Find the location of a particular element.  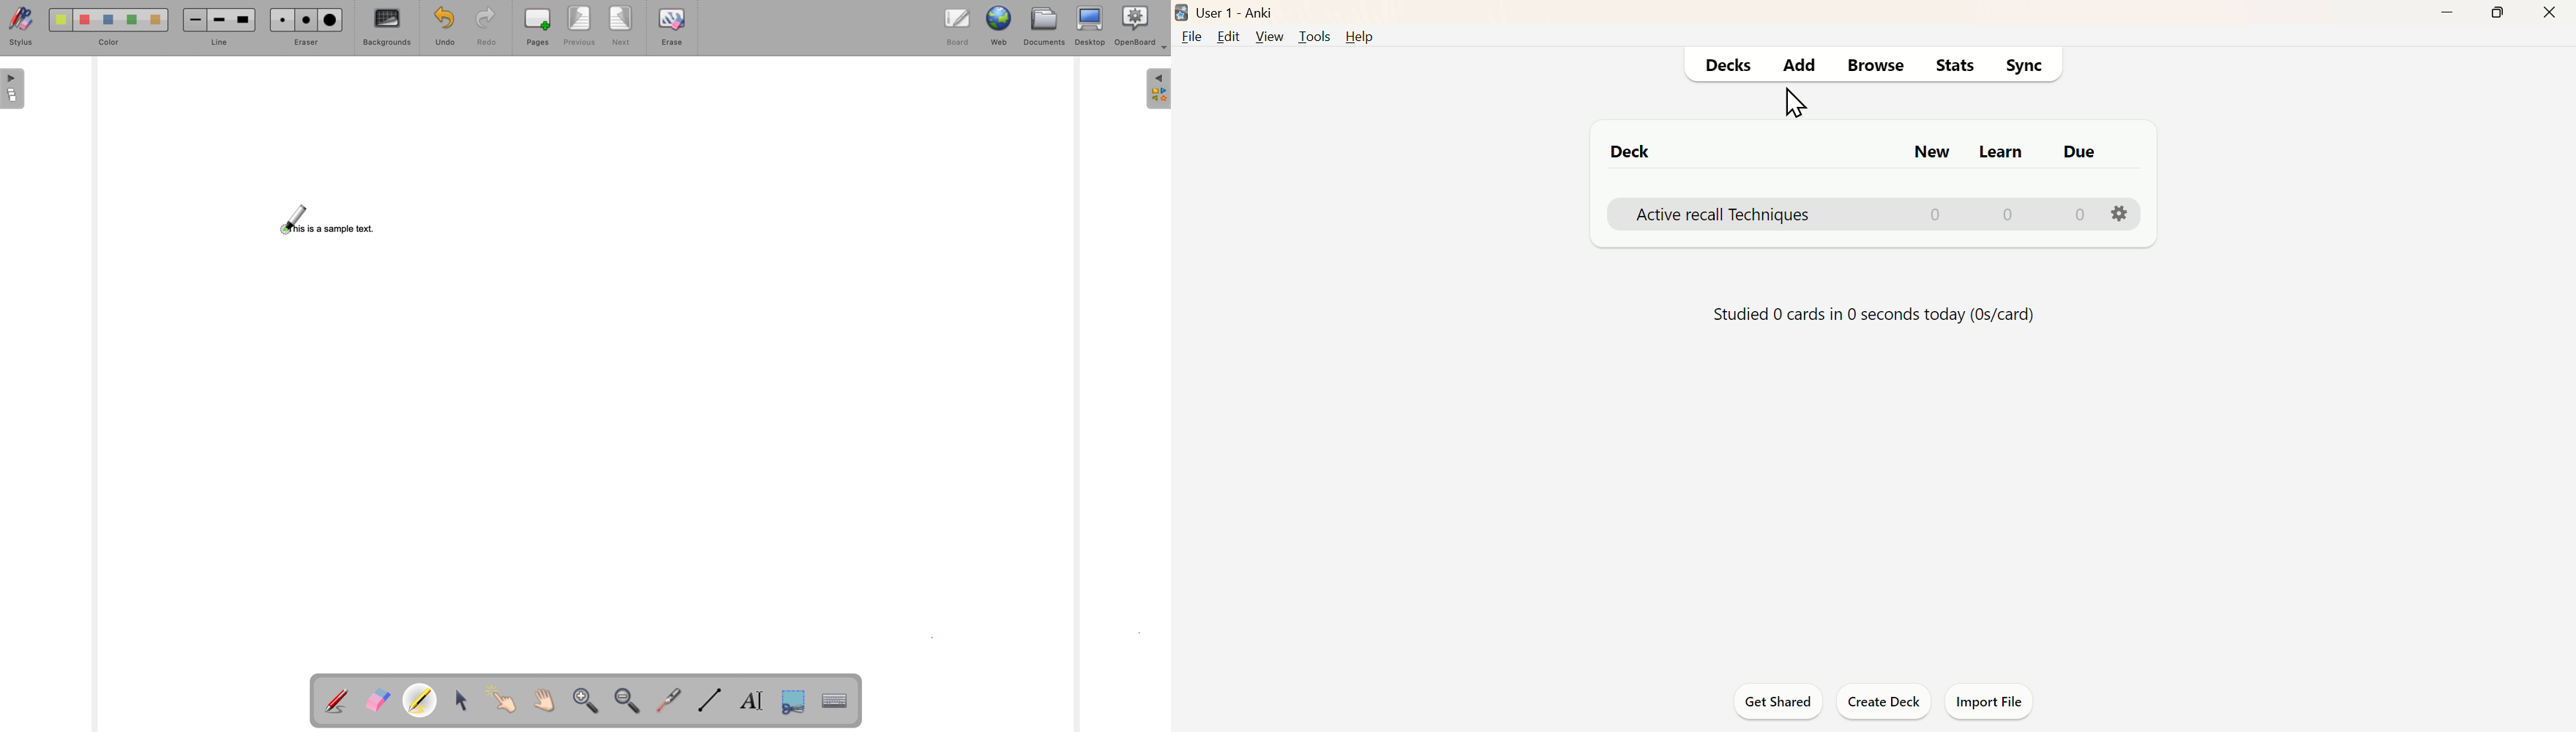

Deck is located at coordinates (1630, 151).